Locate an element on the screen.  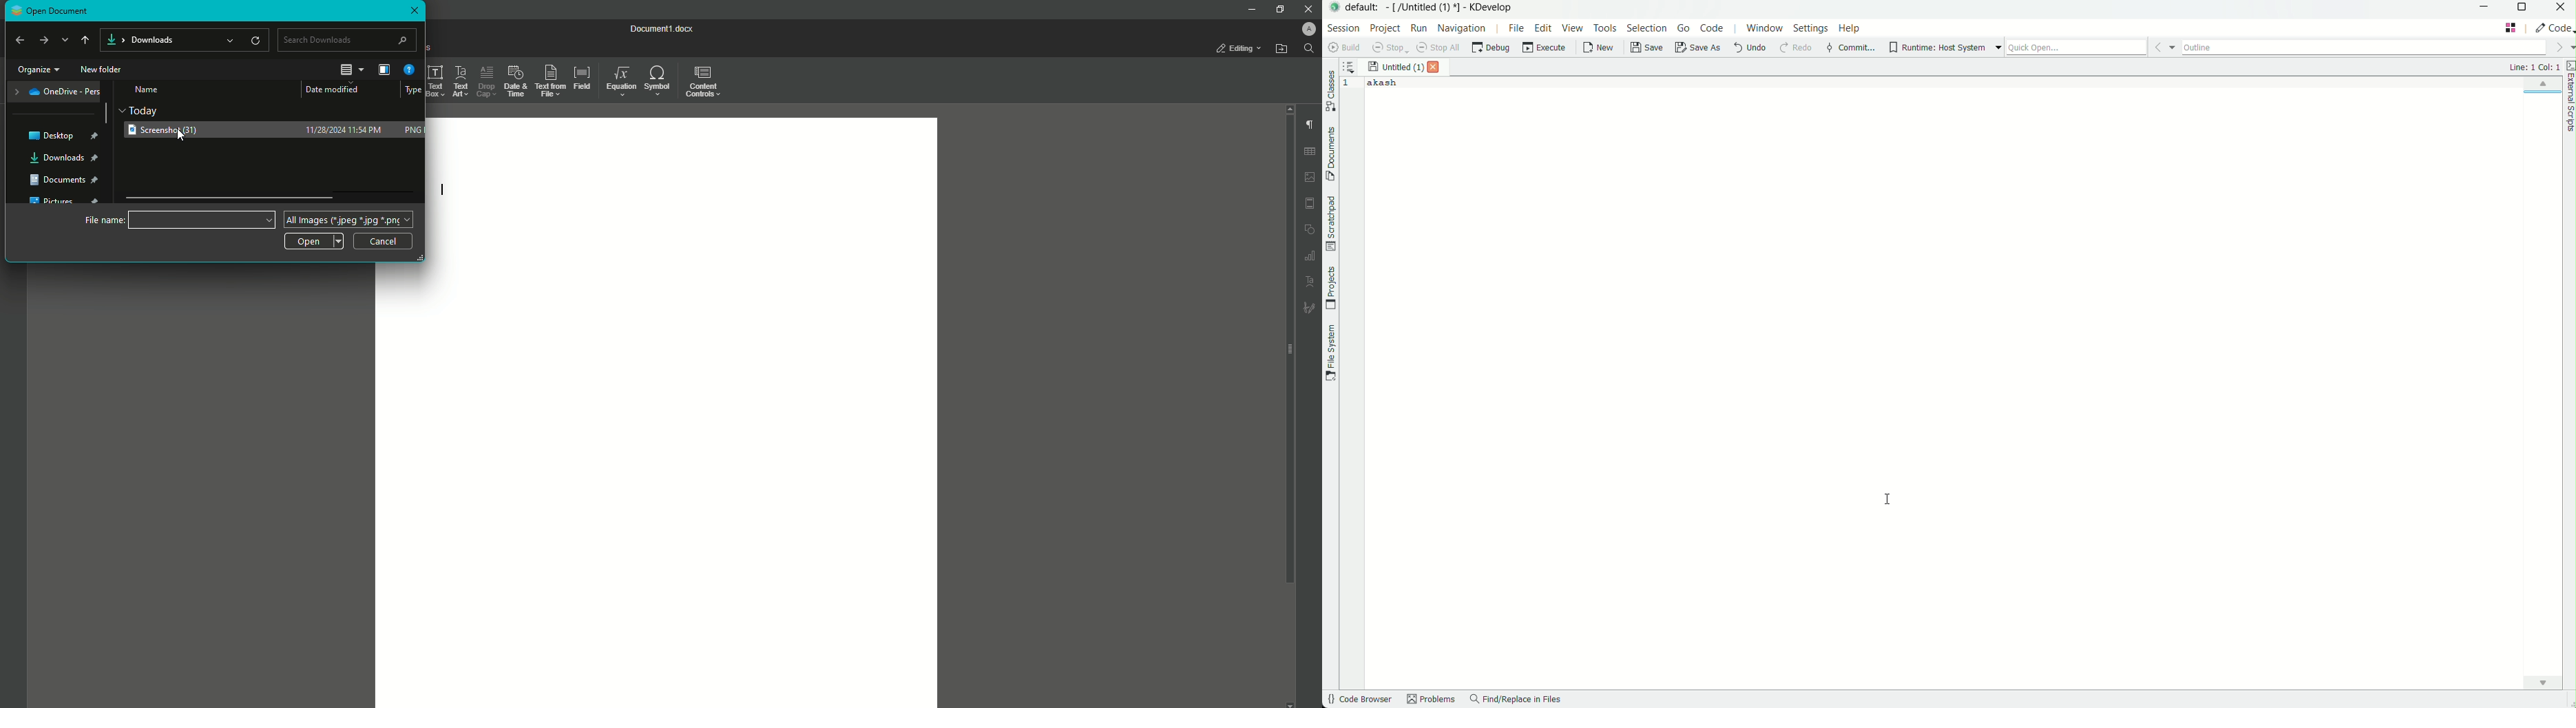
help is located at coordinates (409, 70).